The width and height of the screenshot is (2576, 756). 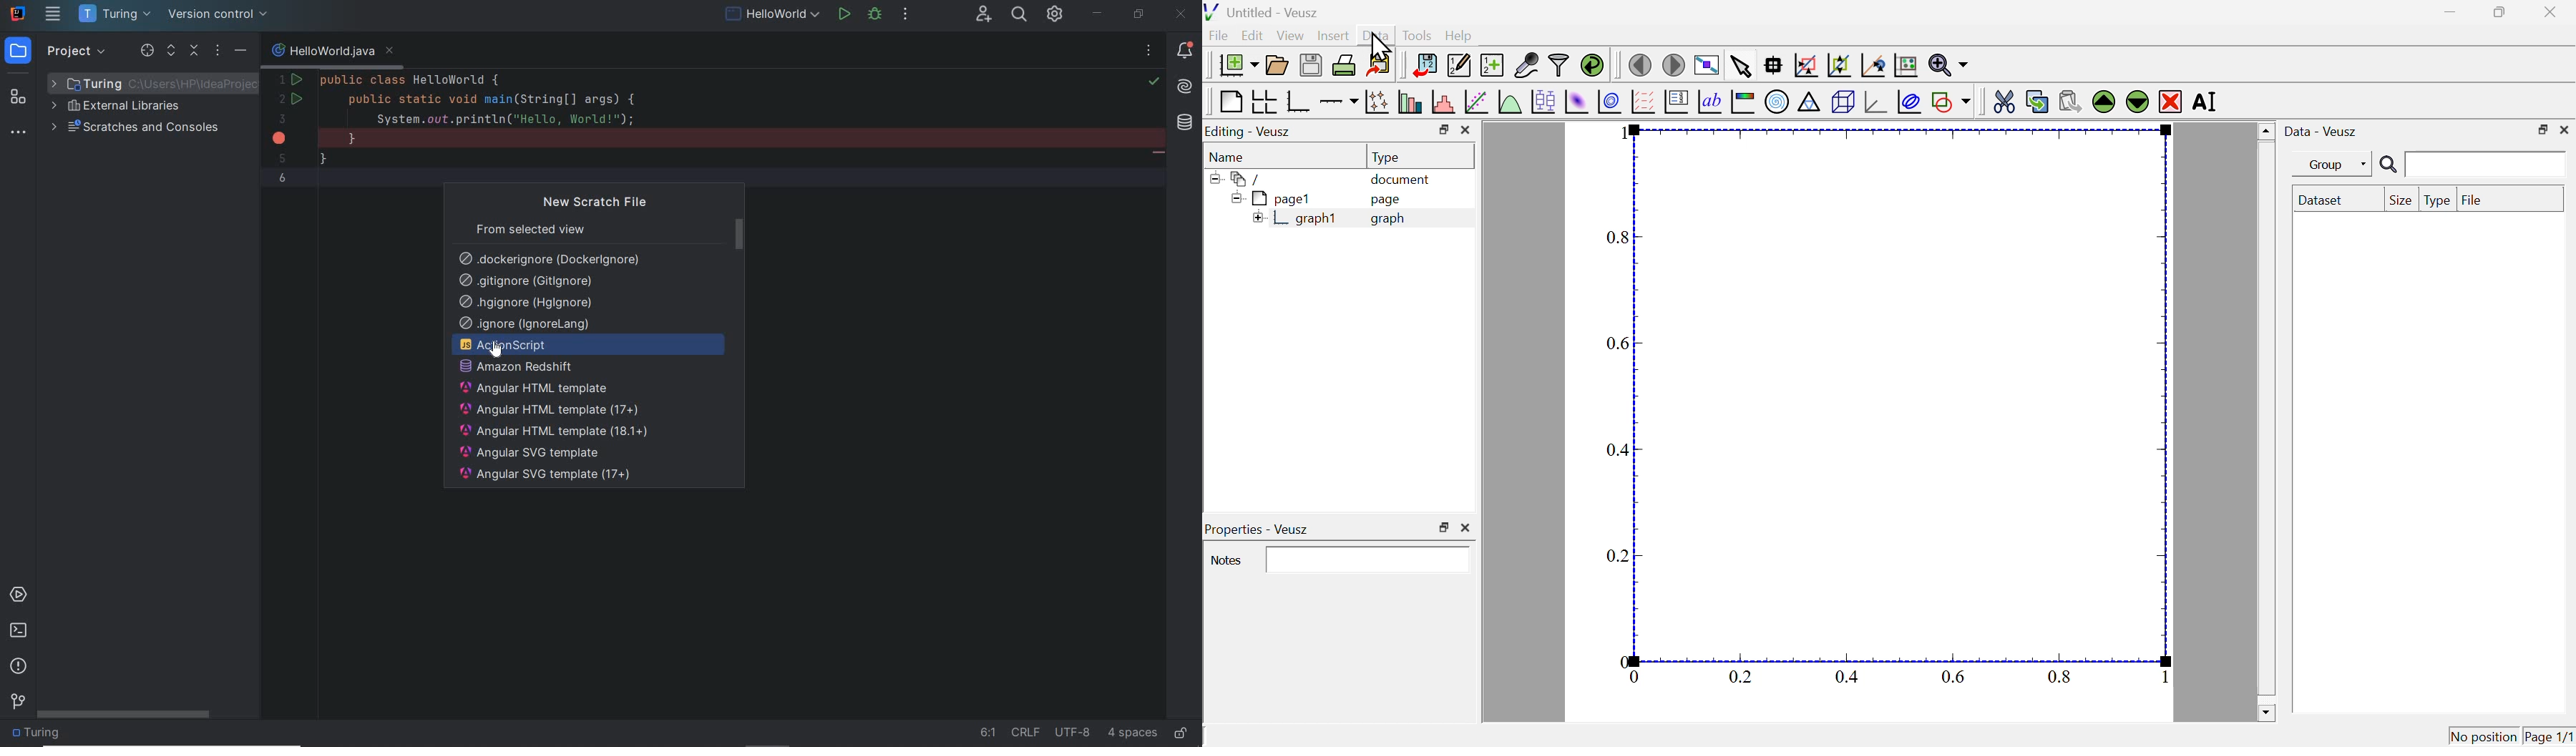 What do you see at coordinates (1591, 64) in the screenshot?
I see `reload linked datasets` at bounding box center [1591, 64].